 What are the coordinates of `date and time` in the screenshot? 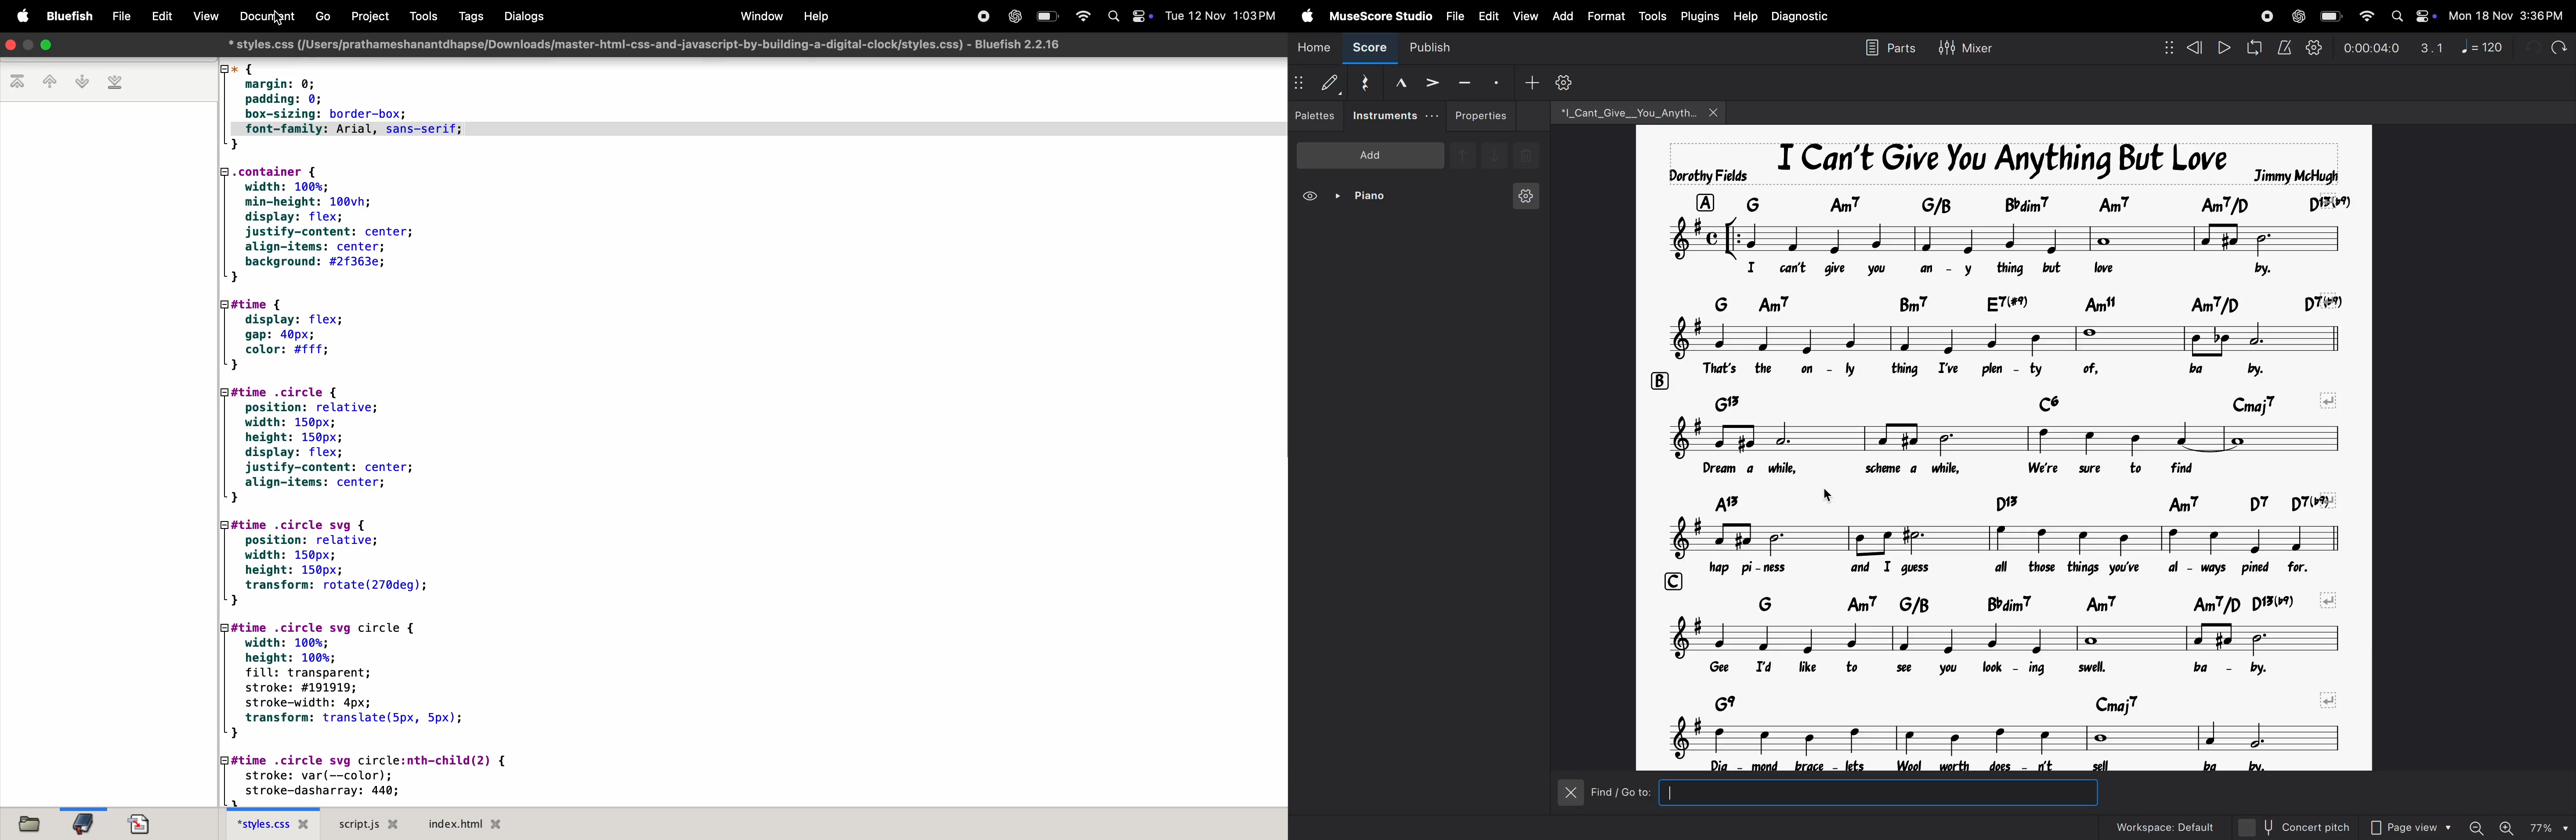 It's located at (2506, 16).